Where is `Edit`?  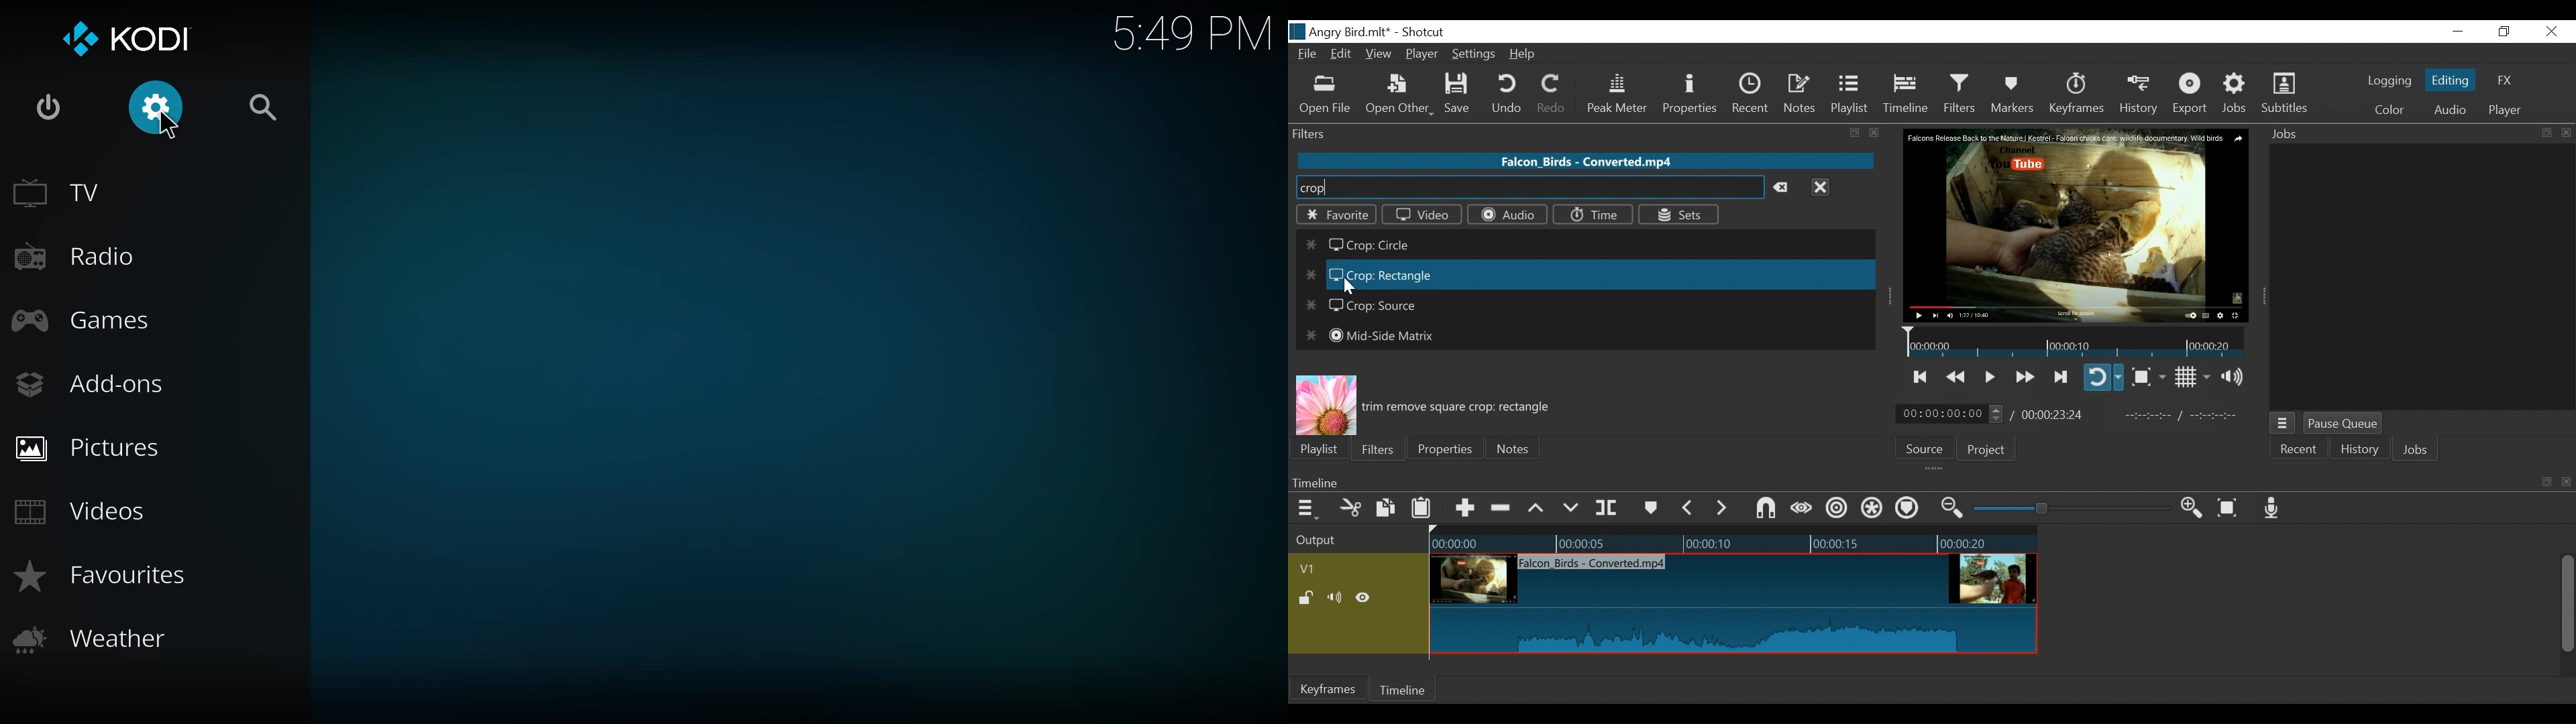
Edit is located at coordinates (1343, 55).